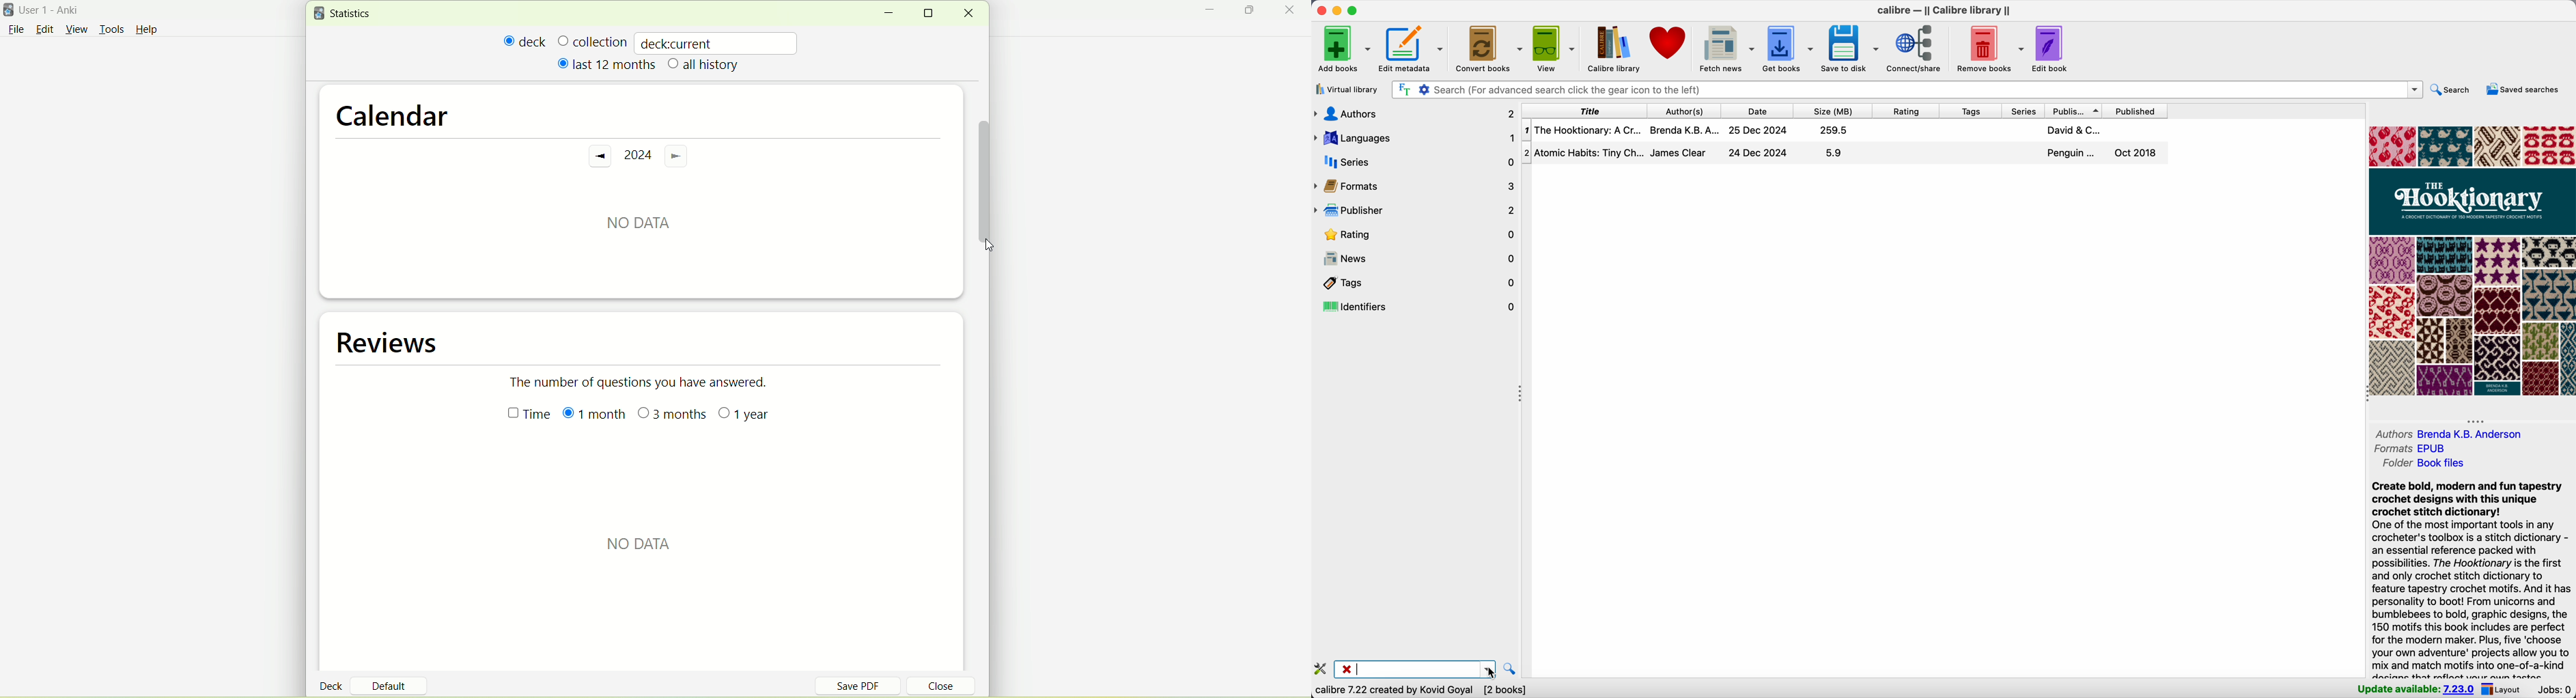  Describe the element at coordinates (1845, 156) in the screenshot. I see `second book` at that location.